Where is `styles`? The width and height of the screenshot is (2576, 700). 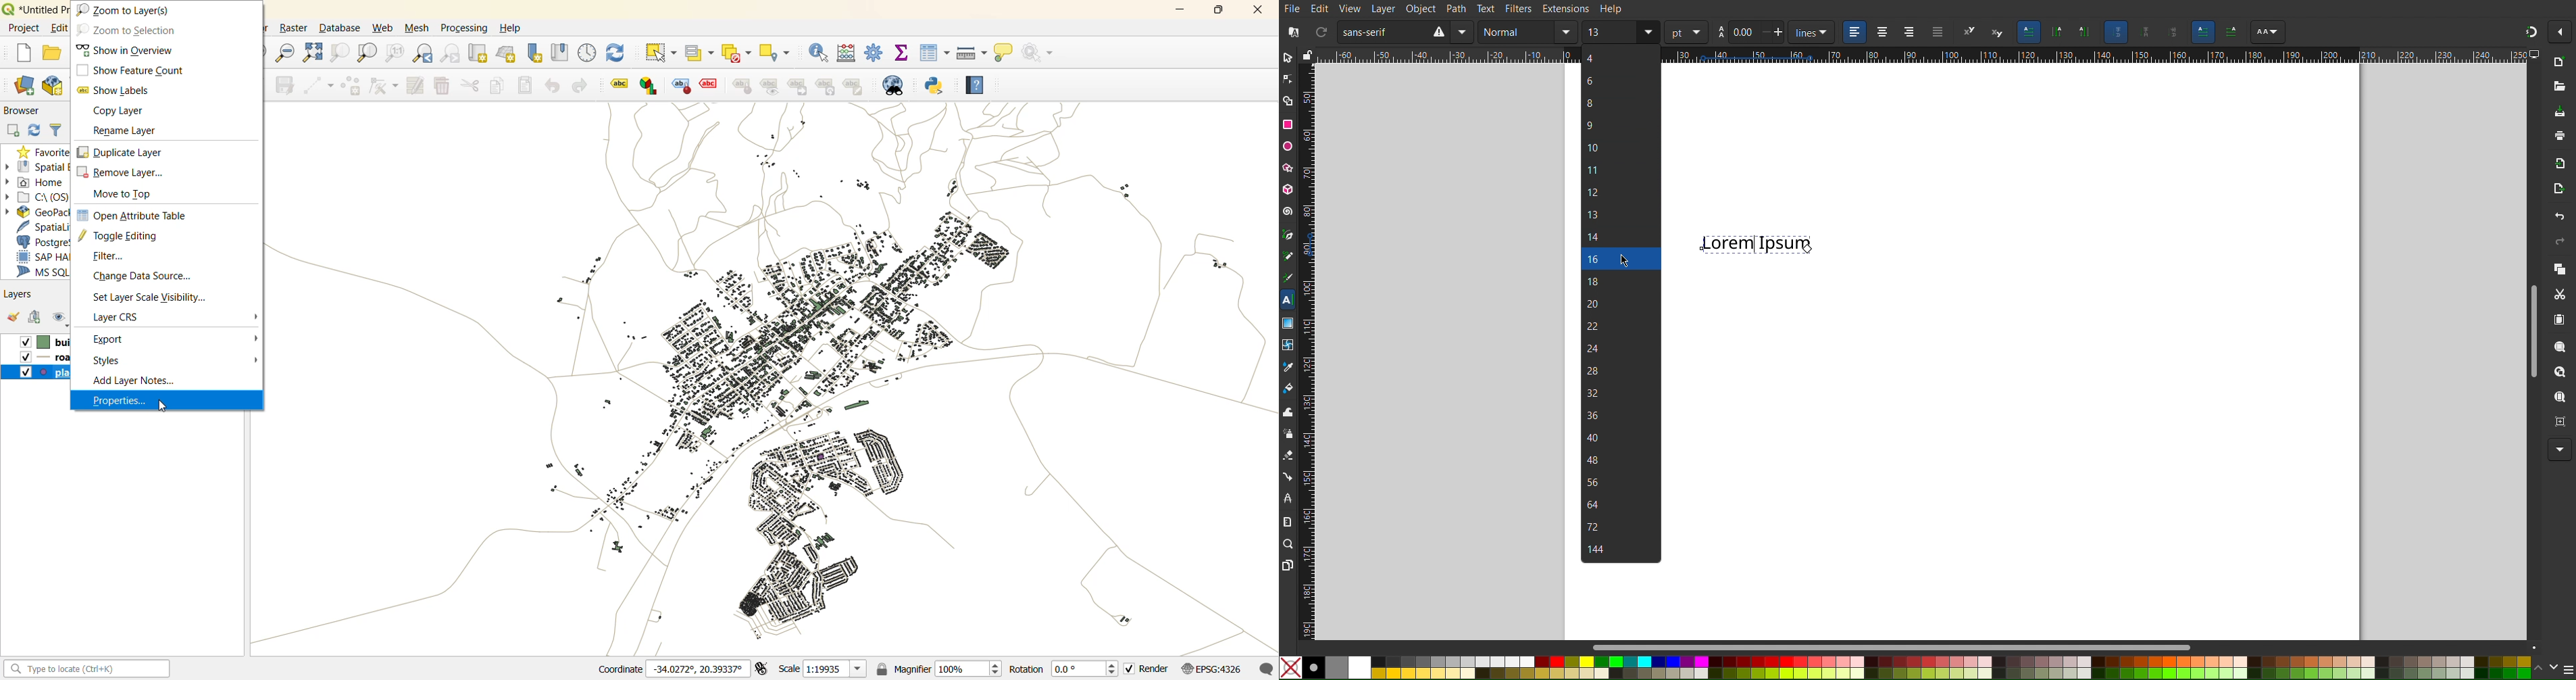 styles is located at coordinates (111, 362).